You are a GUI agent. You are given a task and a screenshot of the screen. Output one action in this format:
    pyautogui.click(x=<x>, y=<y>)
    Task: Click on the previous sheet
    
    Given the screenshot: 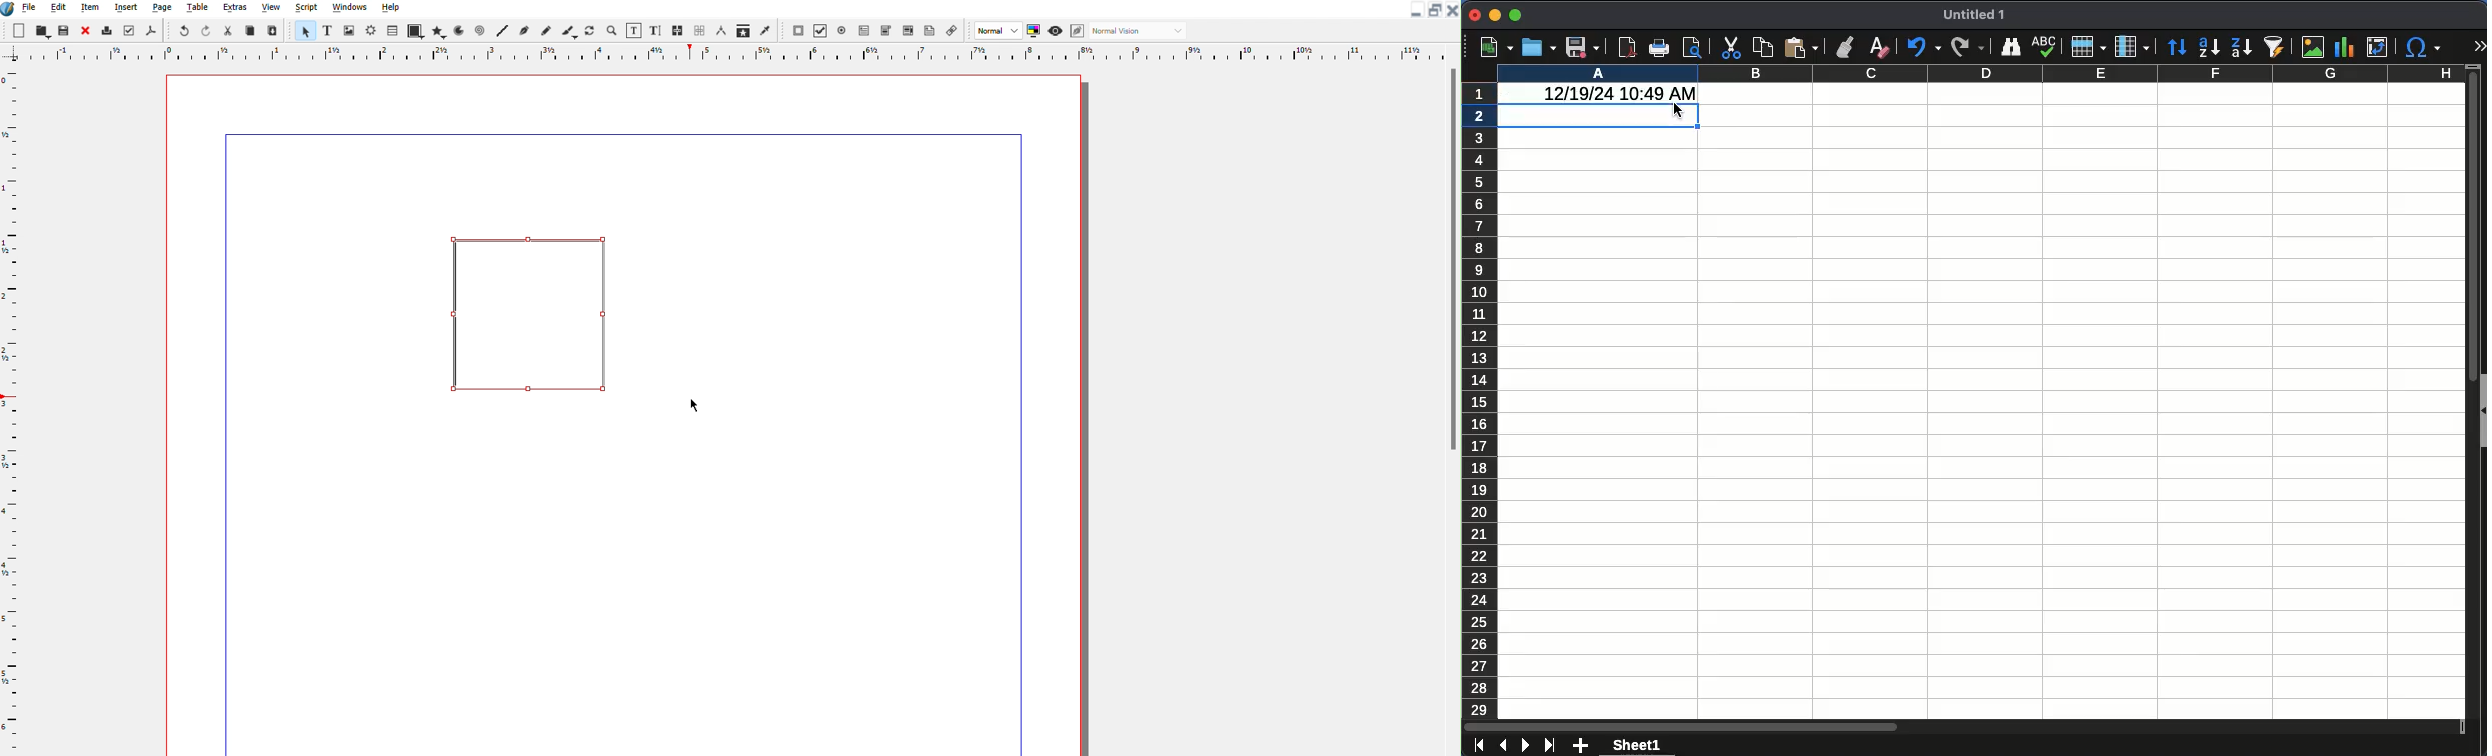 What is the action you would take?
    pyautogui.click(x=1502, y=746)
    